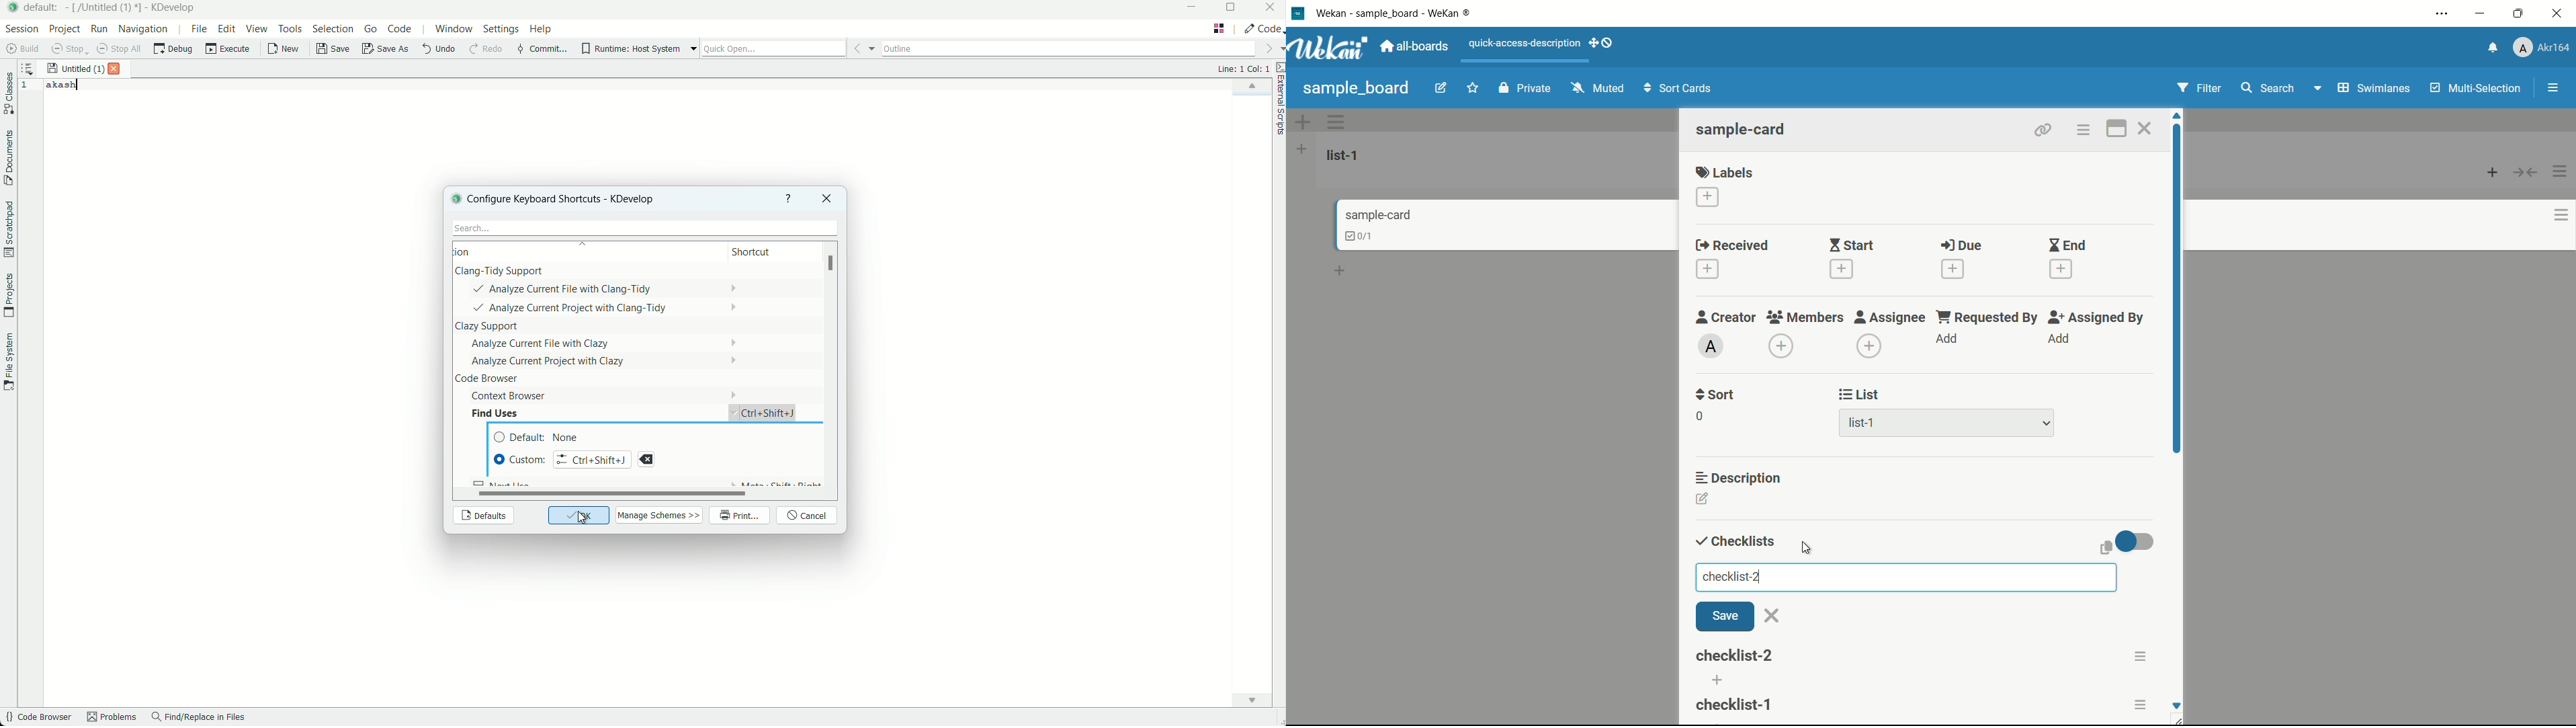 Image resolution: width=2576 pixels, height=728 pixels. Describe the element at coordinates (400, 29) in the screenshot. I see `code menu` at that location.